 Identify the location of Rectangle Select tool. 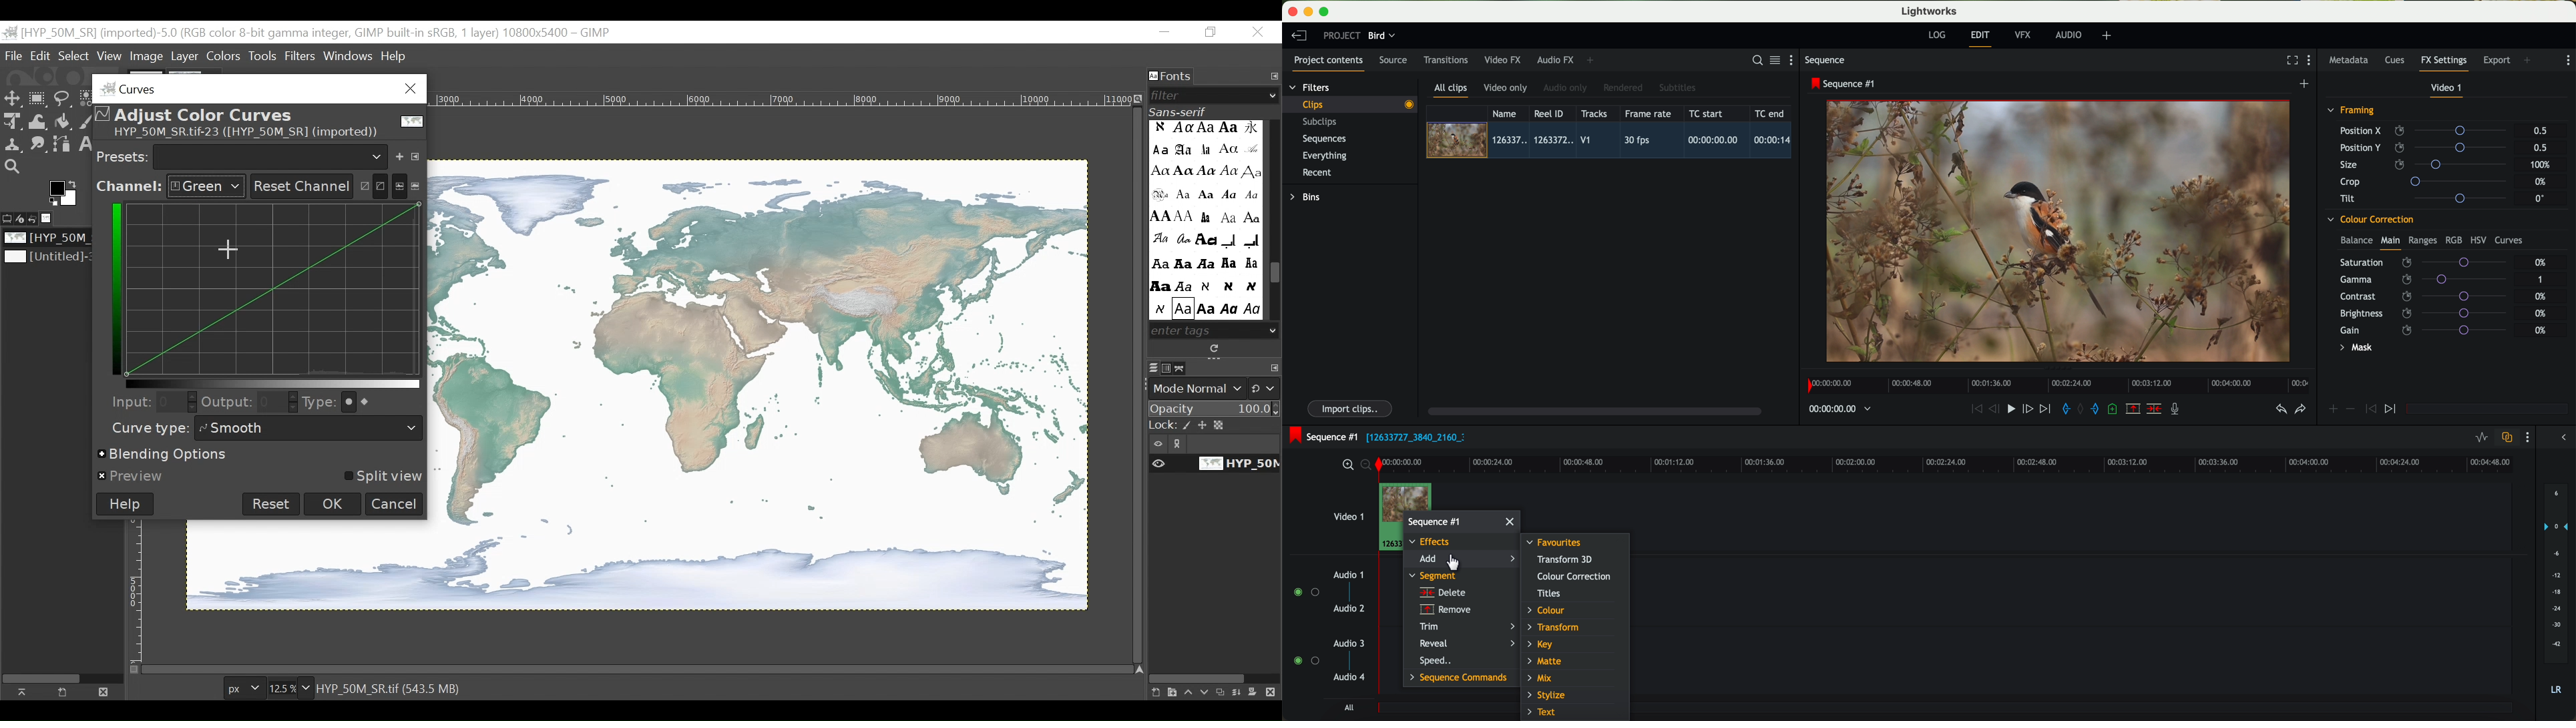
(38, 99).